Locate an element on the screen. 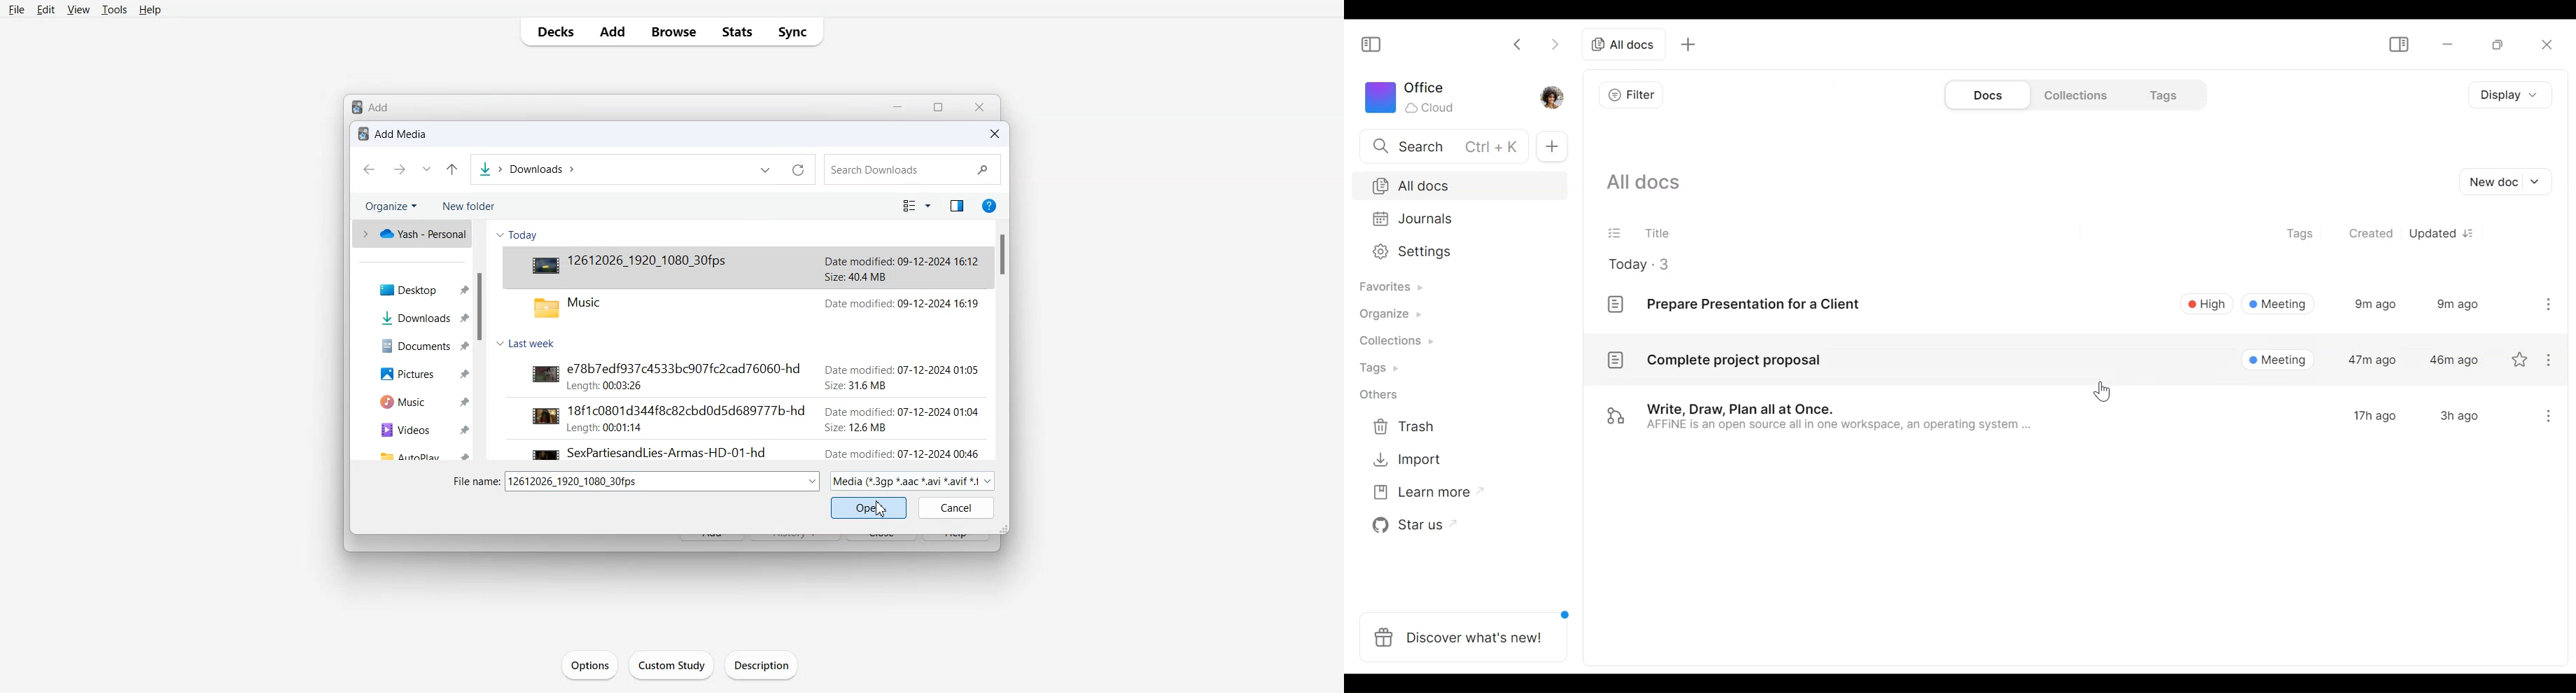 This screenshot has height=700, width=2576. Refresh is located at coordinates (798, 169).